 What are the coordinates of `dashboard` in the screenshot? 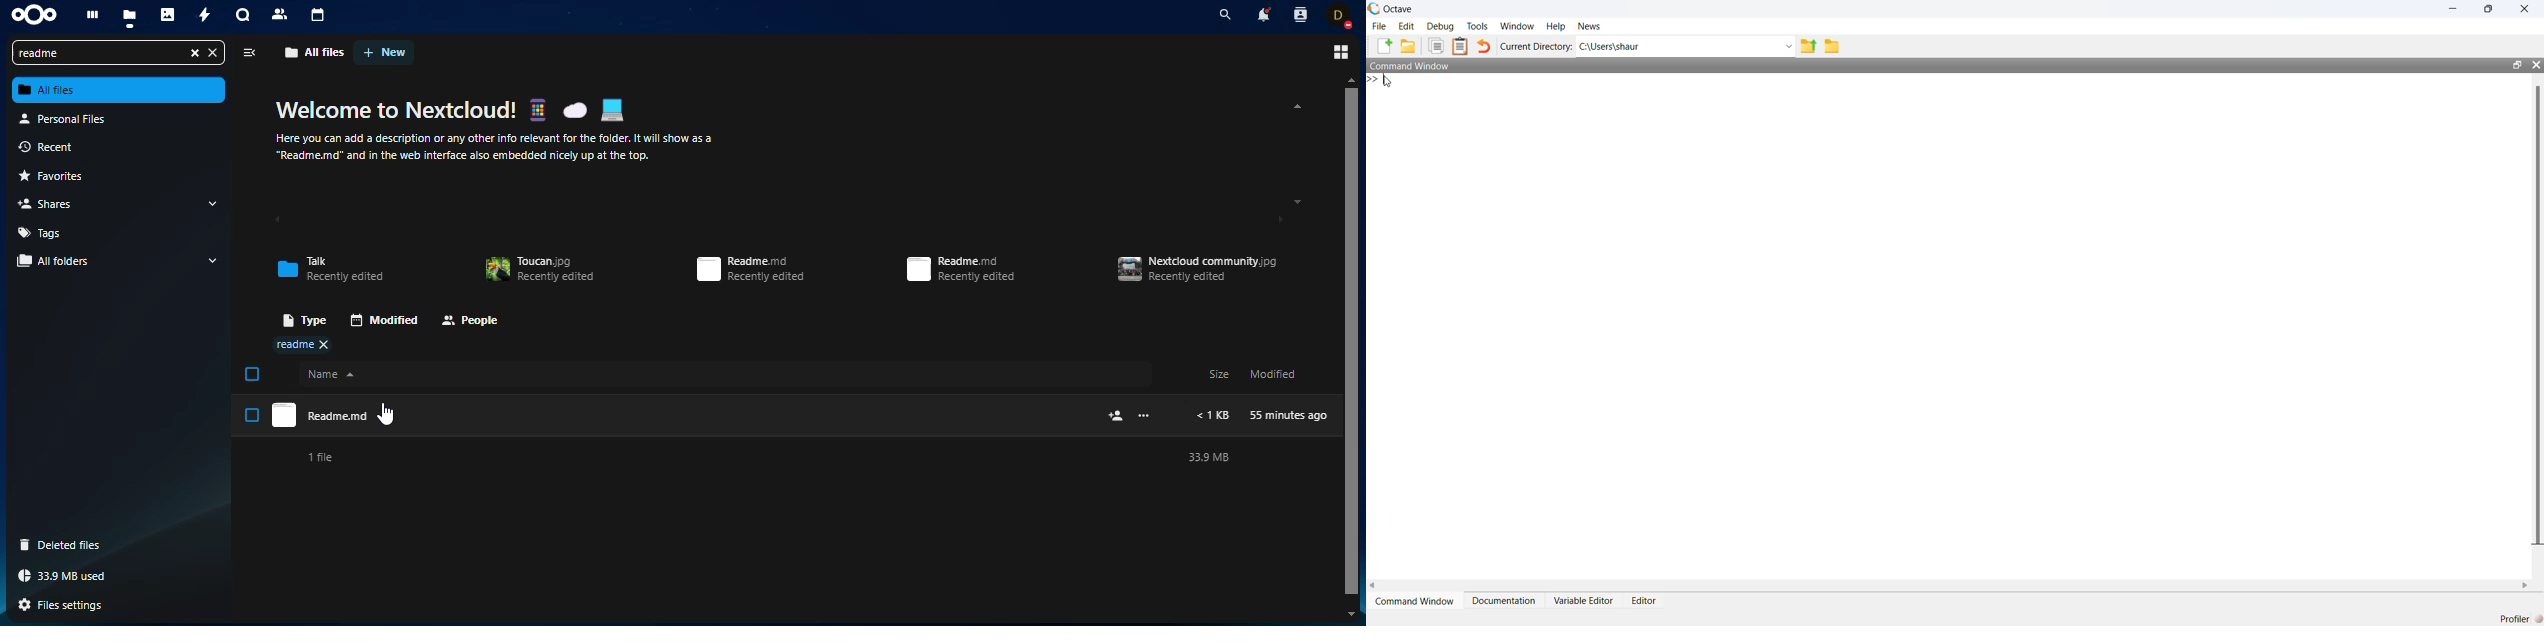 It's located at (91, 16).